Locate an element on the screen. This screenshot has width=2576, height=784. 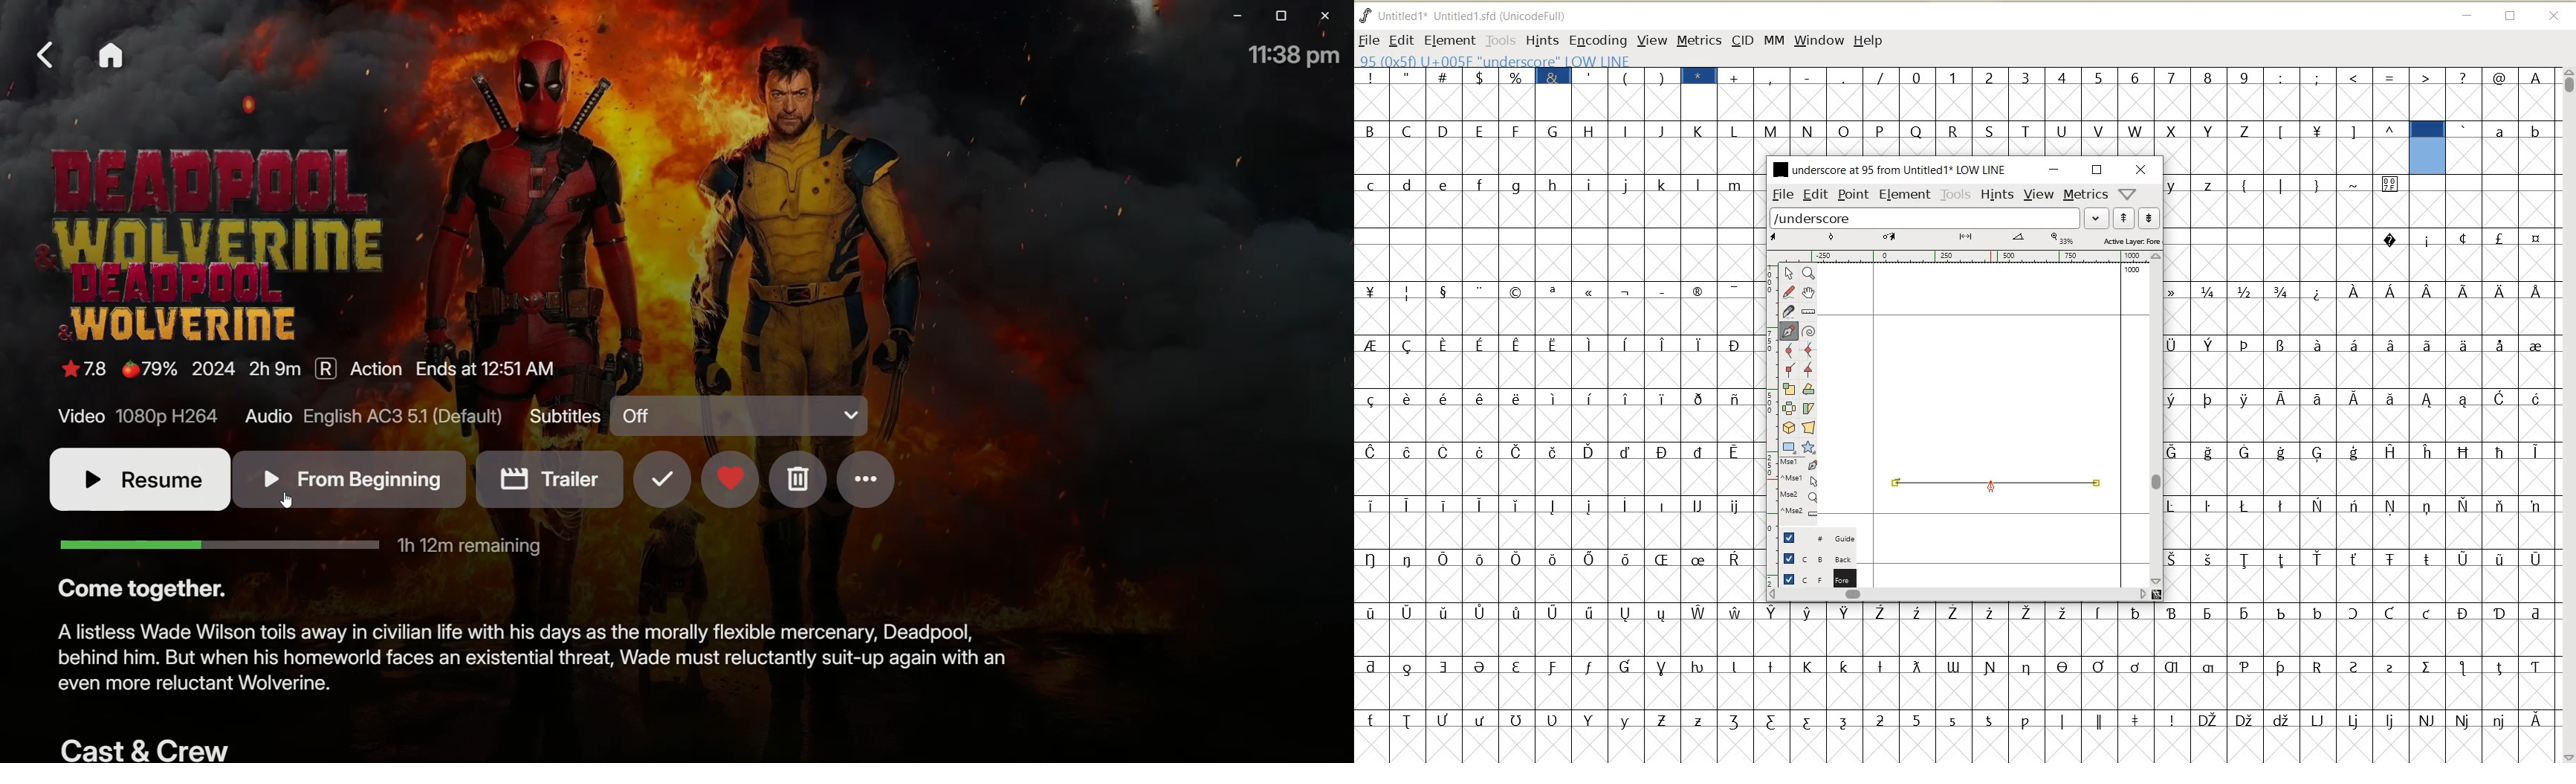
Add a corner point is located at coordinates (1790, 369).